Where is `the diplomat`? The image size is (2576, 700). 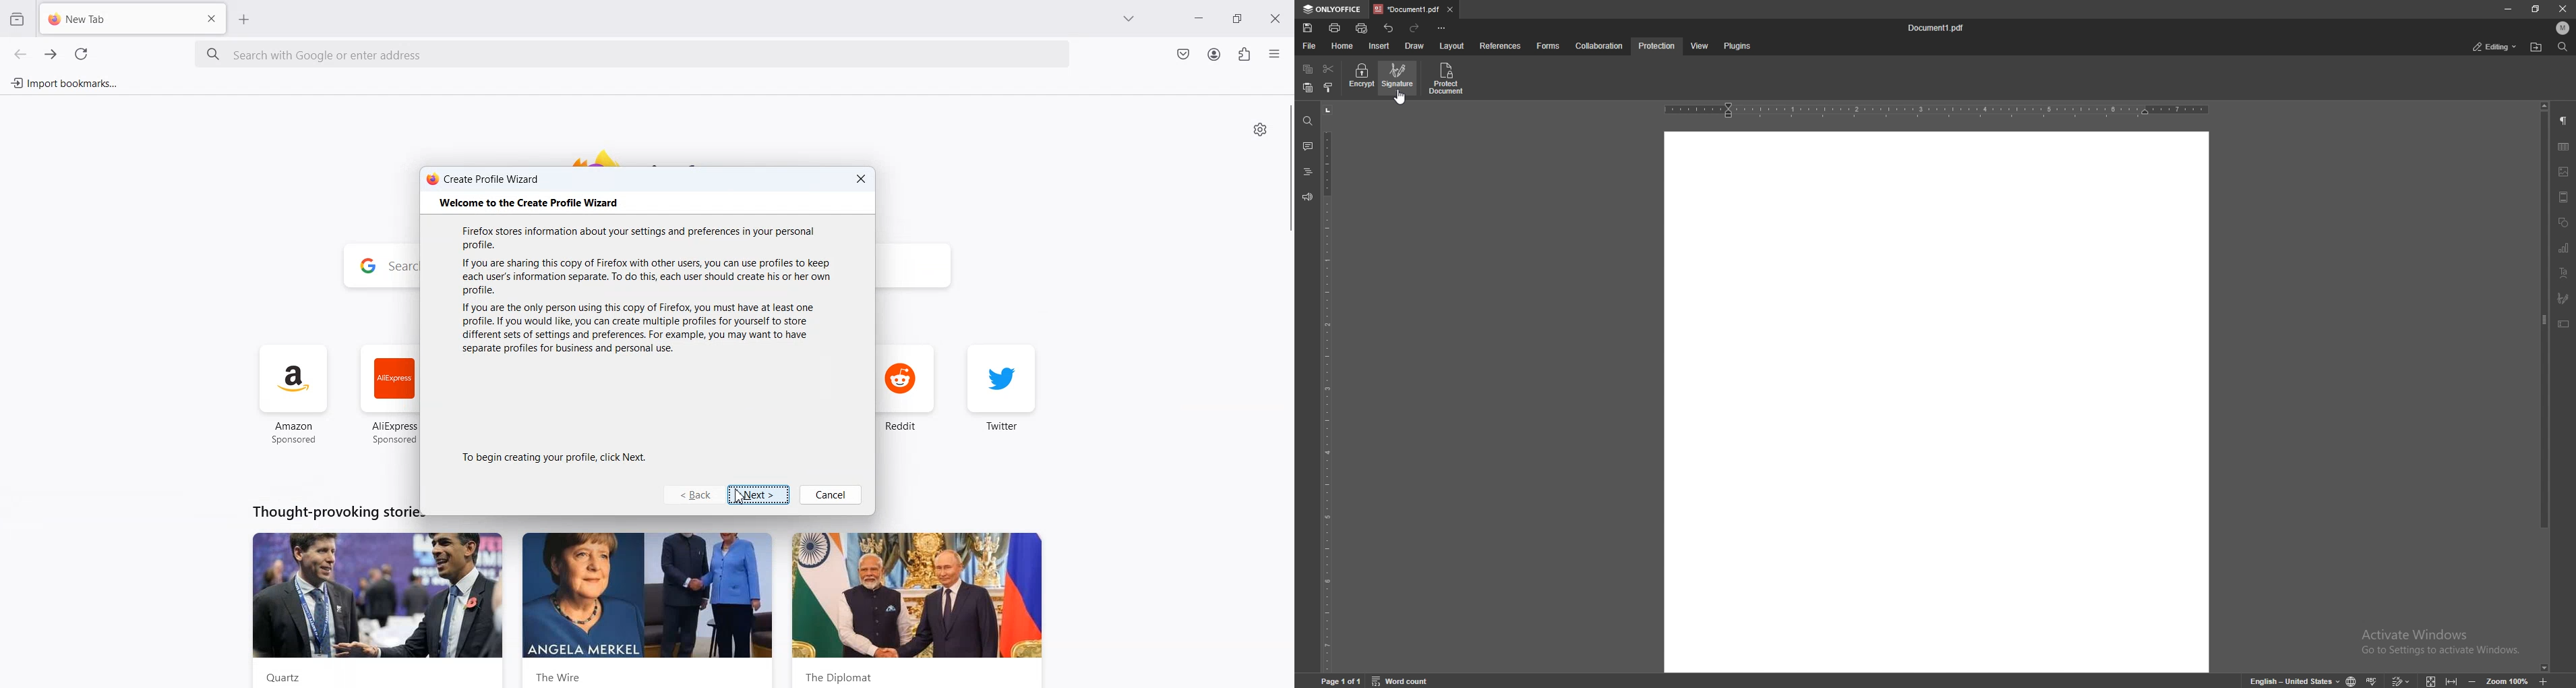
the diplomat is located at coordinates (917, 610).